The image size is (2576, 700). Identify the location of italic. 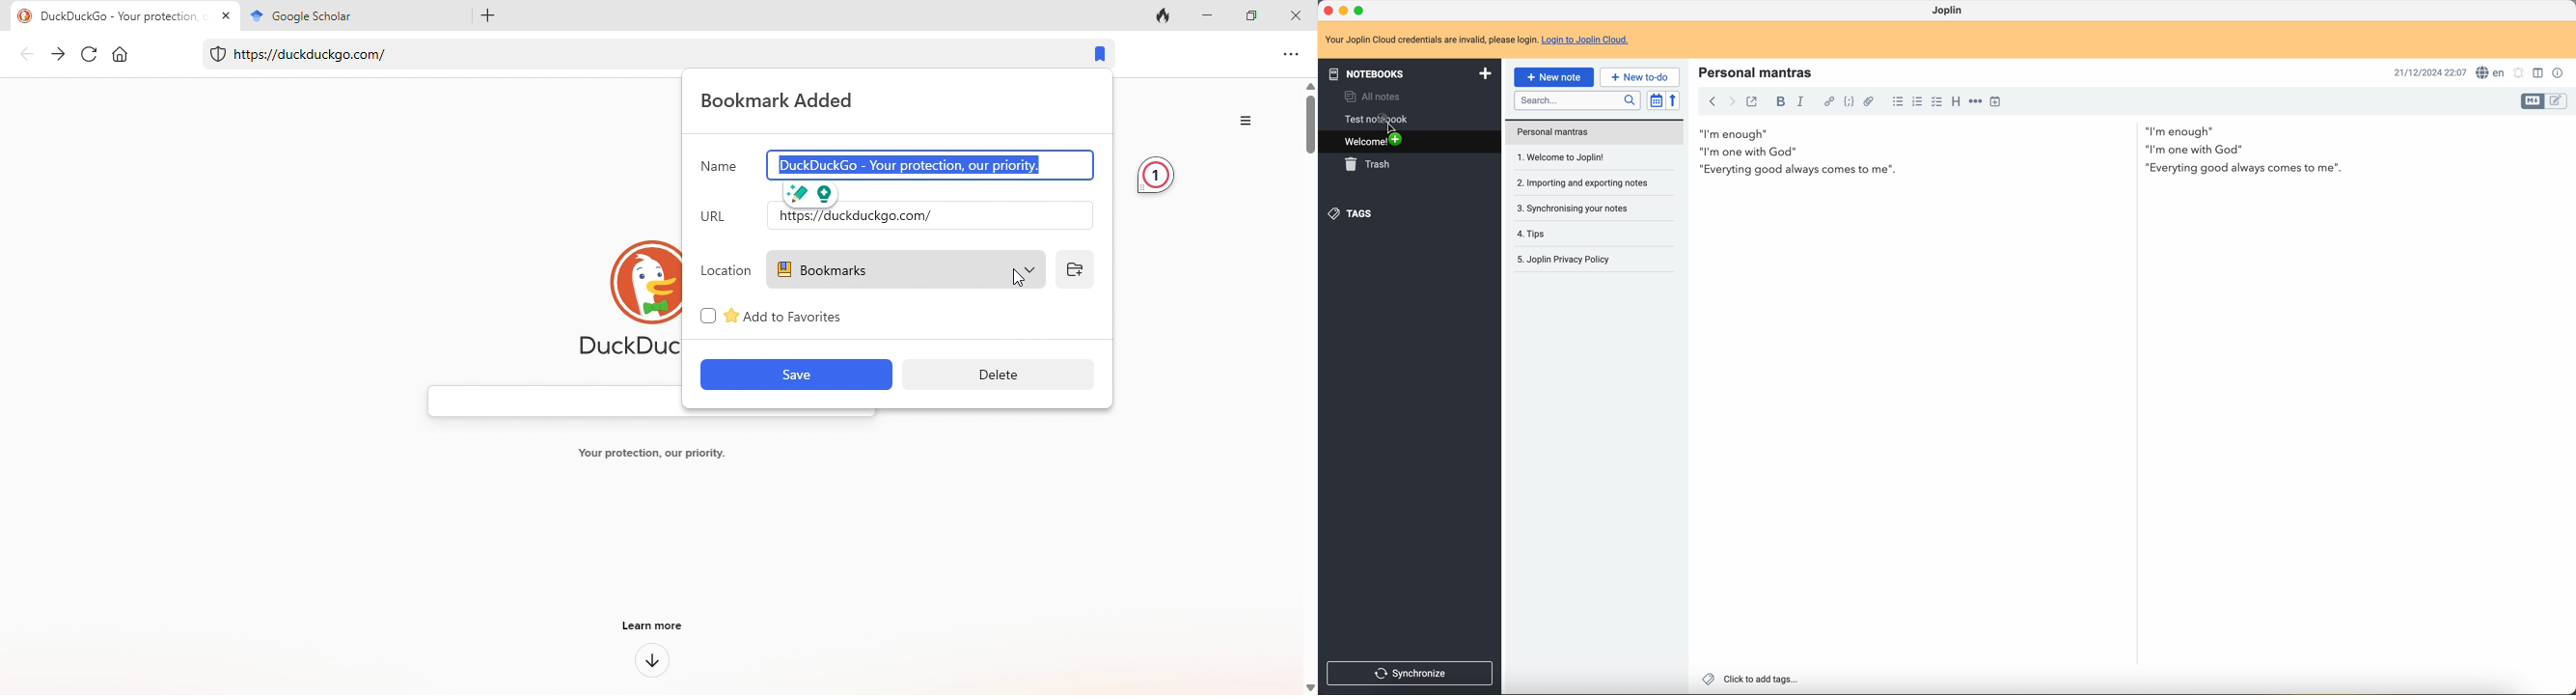
(1802, 101).